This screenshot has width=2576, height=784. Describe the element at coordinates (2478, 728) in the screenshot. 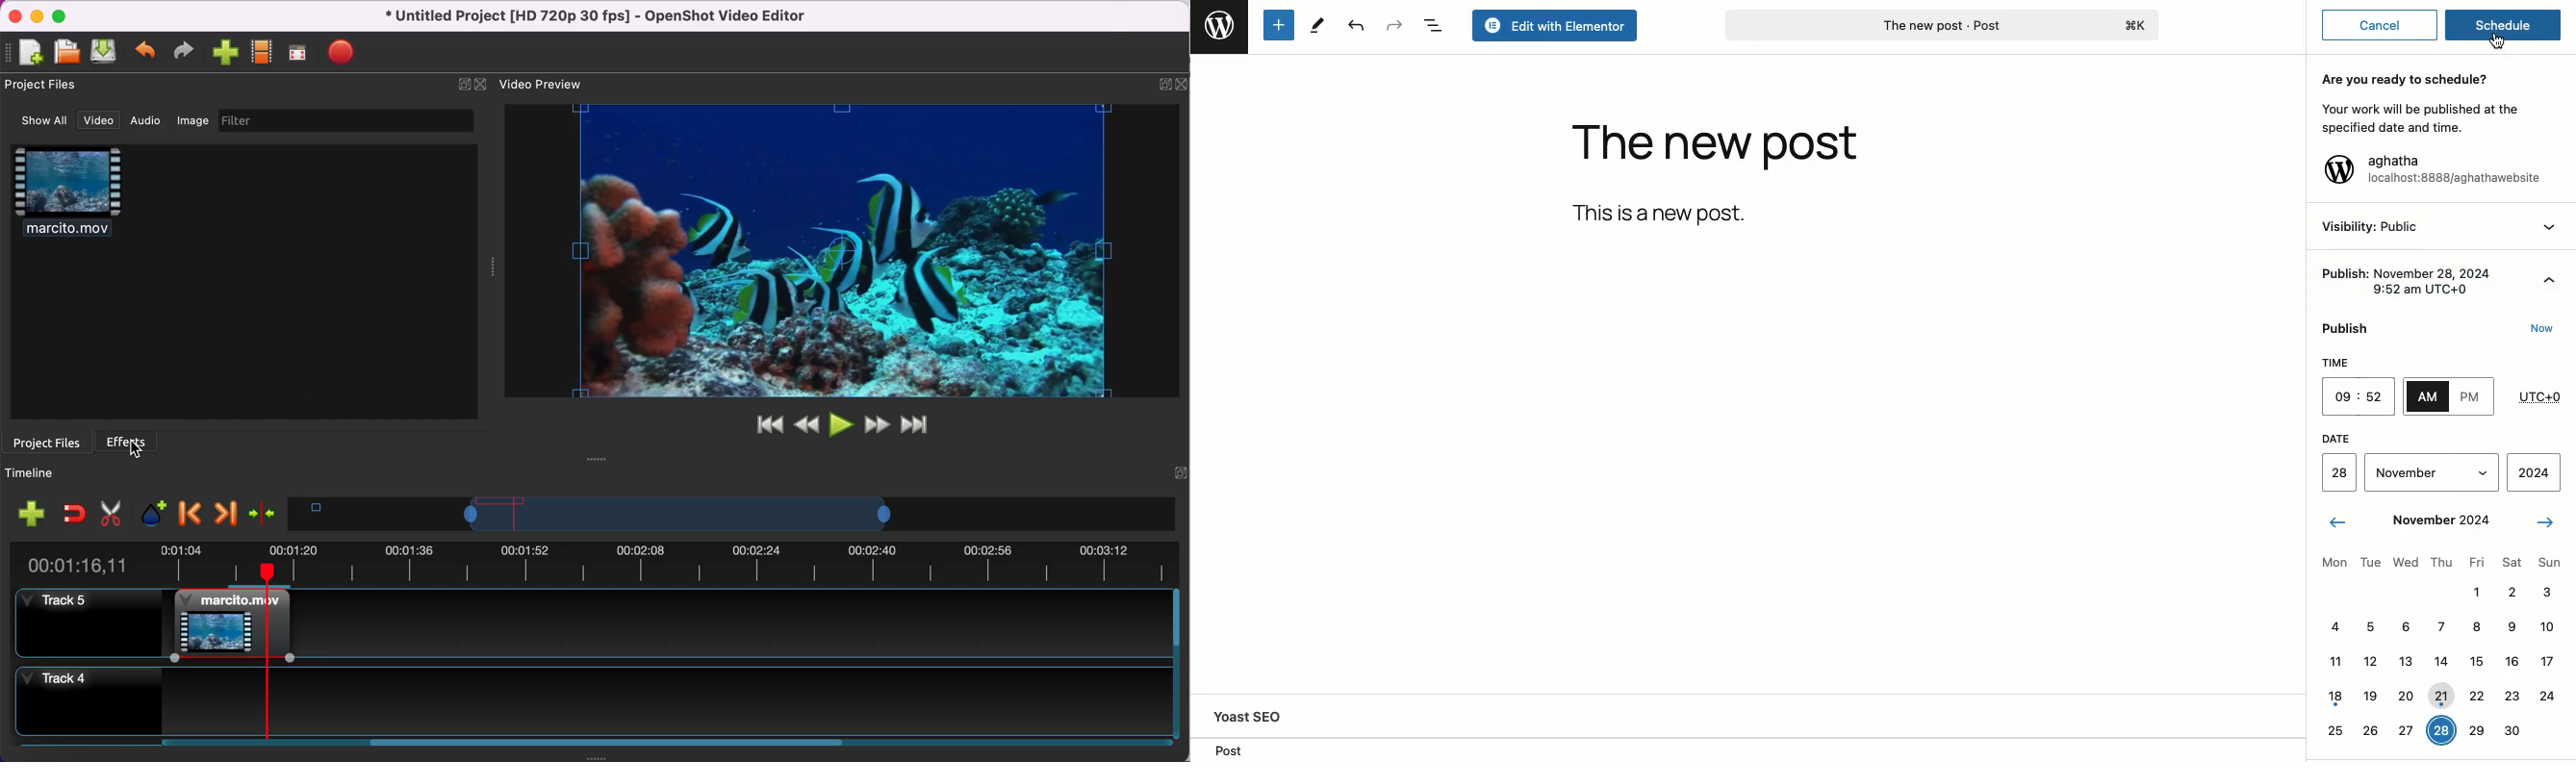

I see `29` at that location.